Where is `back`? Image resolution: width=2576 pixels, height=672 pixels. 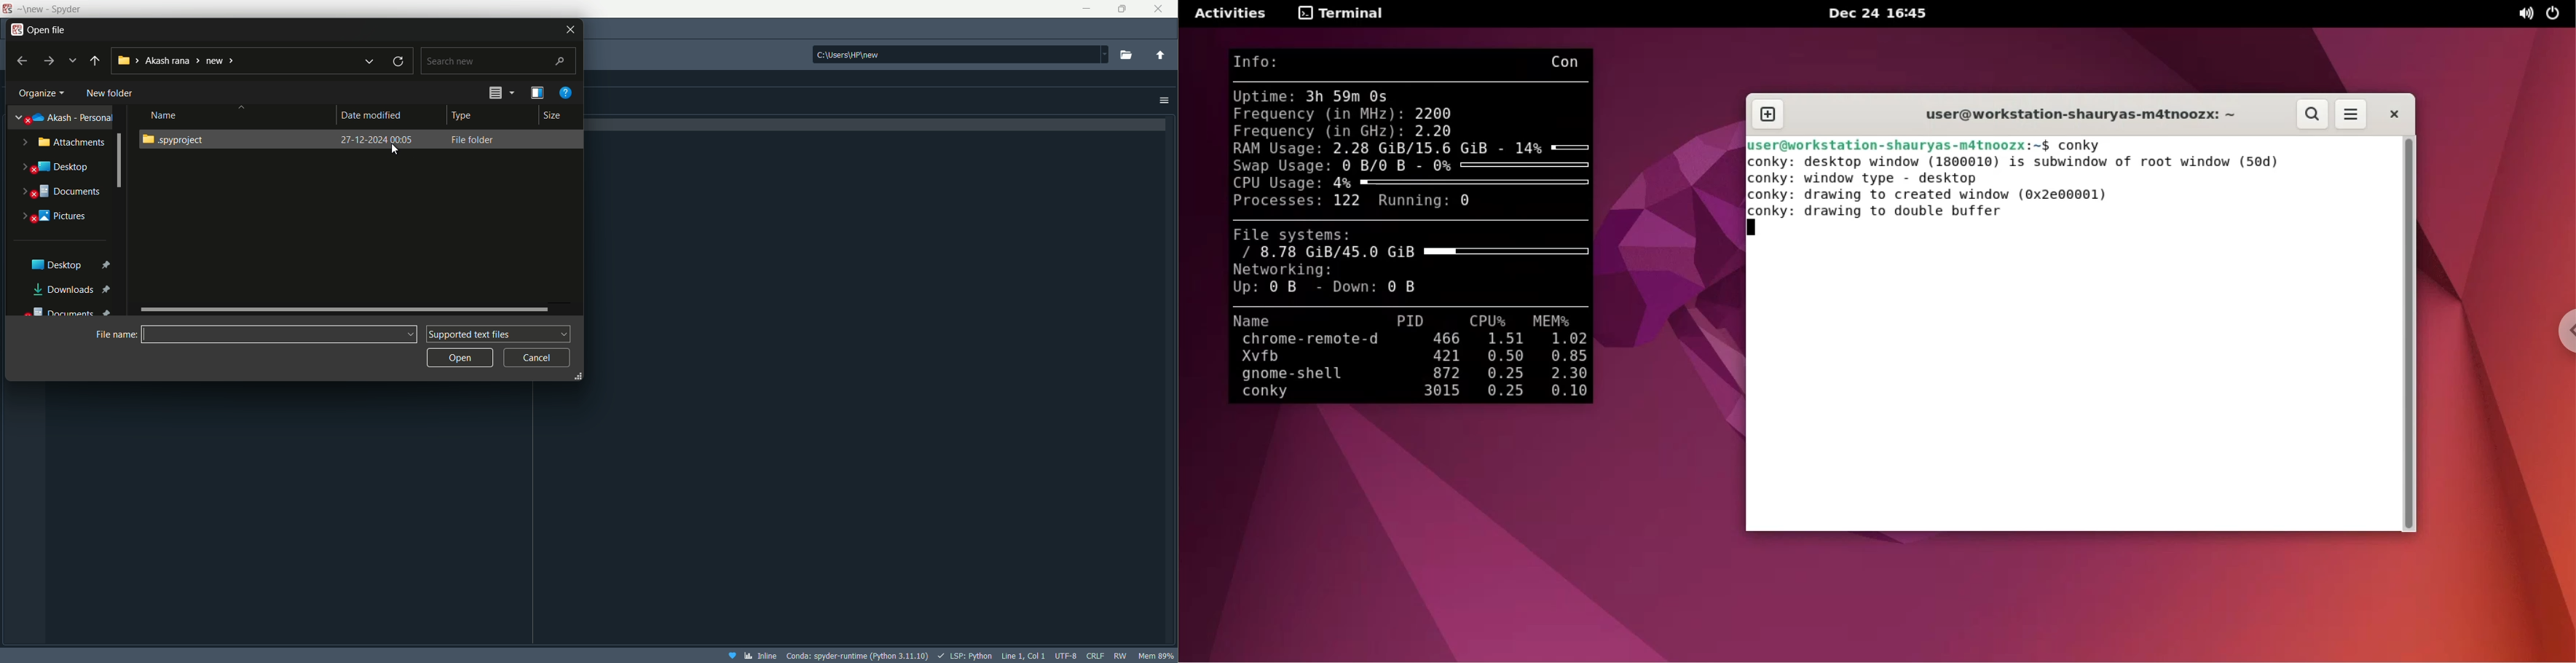 back is located at coordinates (95, 61).